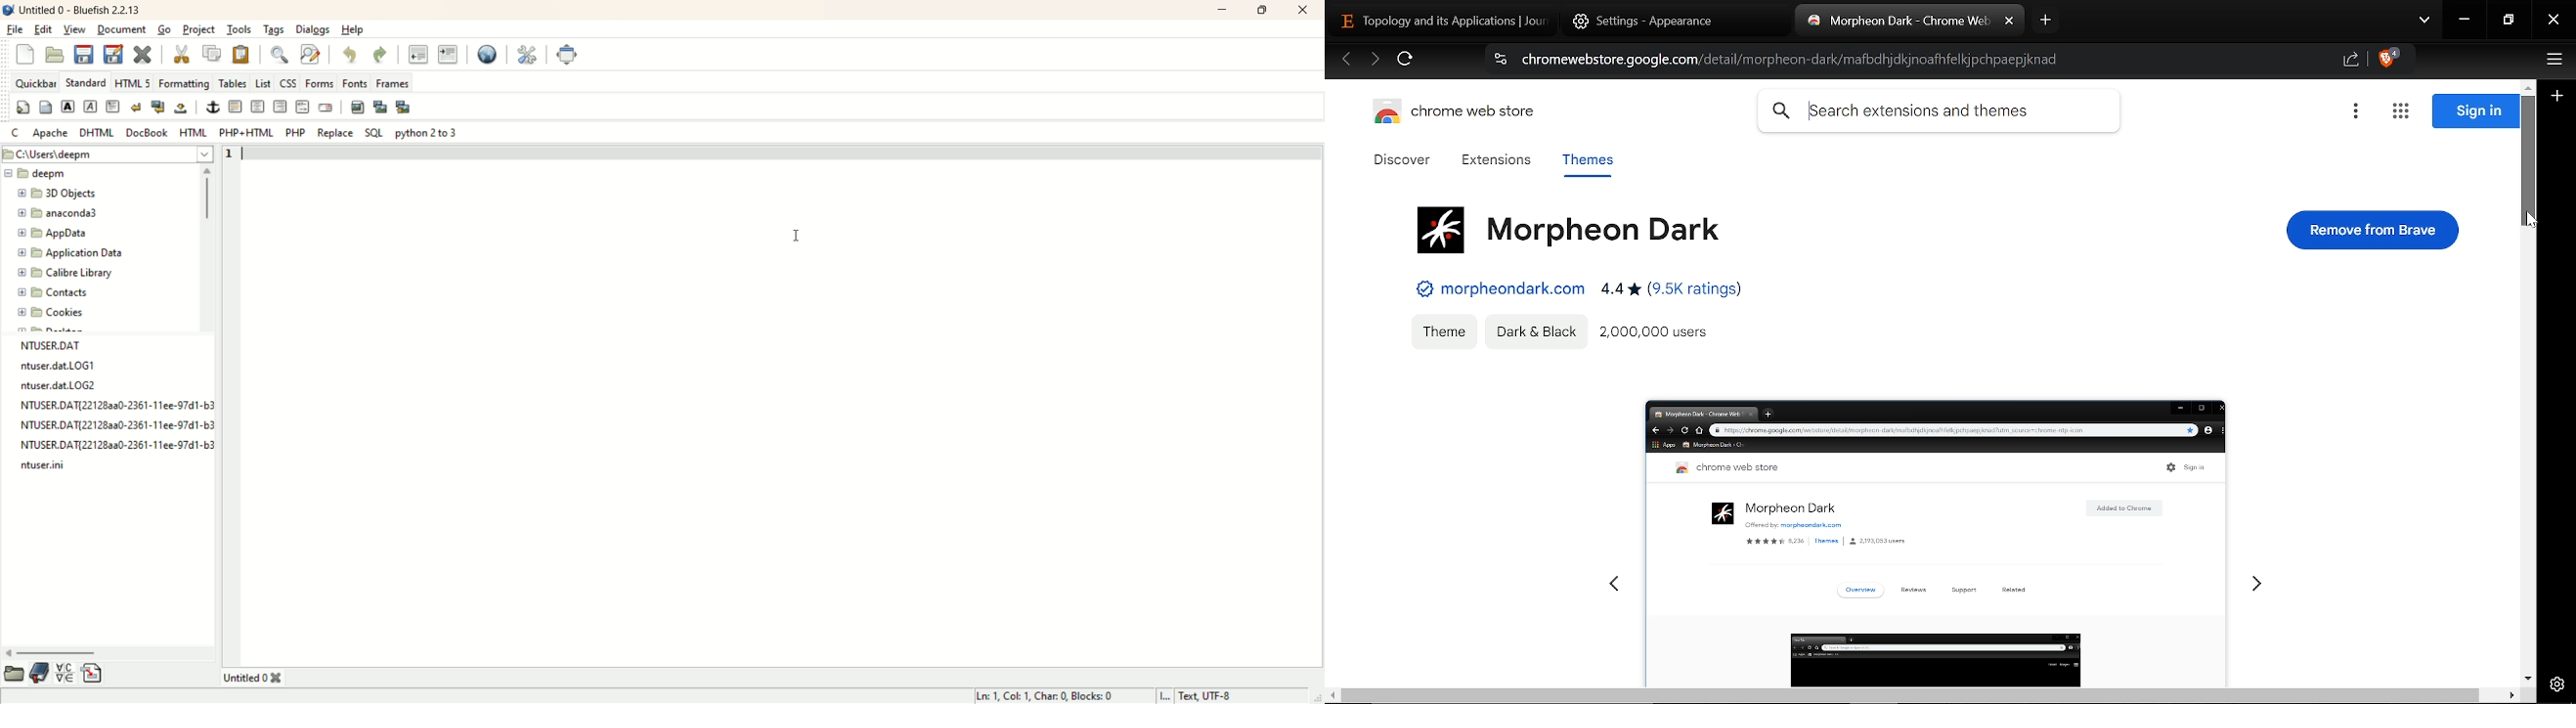 The height and width of the screenshot is (728, 2576). What do you see at coordinates (179, 108) in the screenshot?
I see `non- breaking space` at bounding box center [179, 108].